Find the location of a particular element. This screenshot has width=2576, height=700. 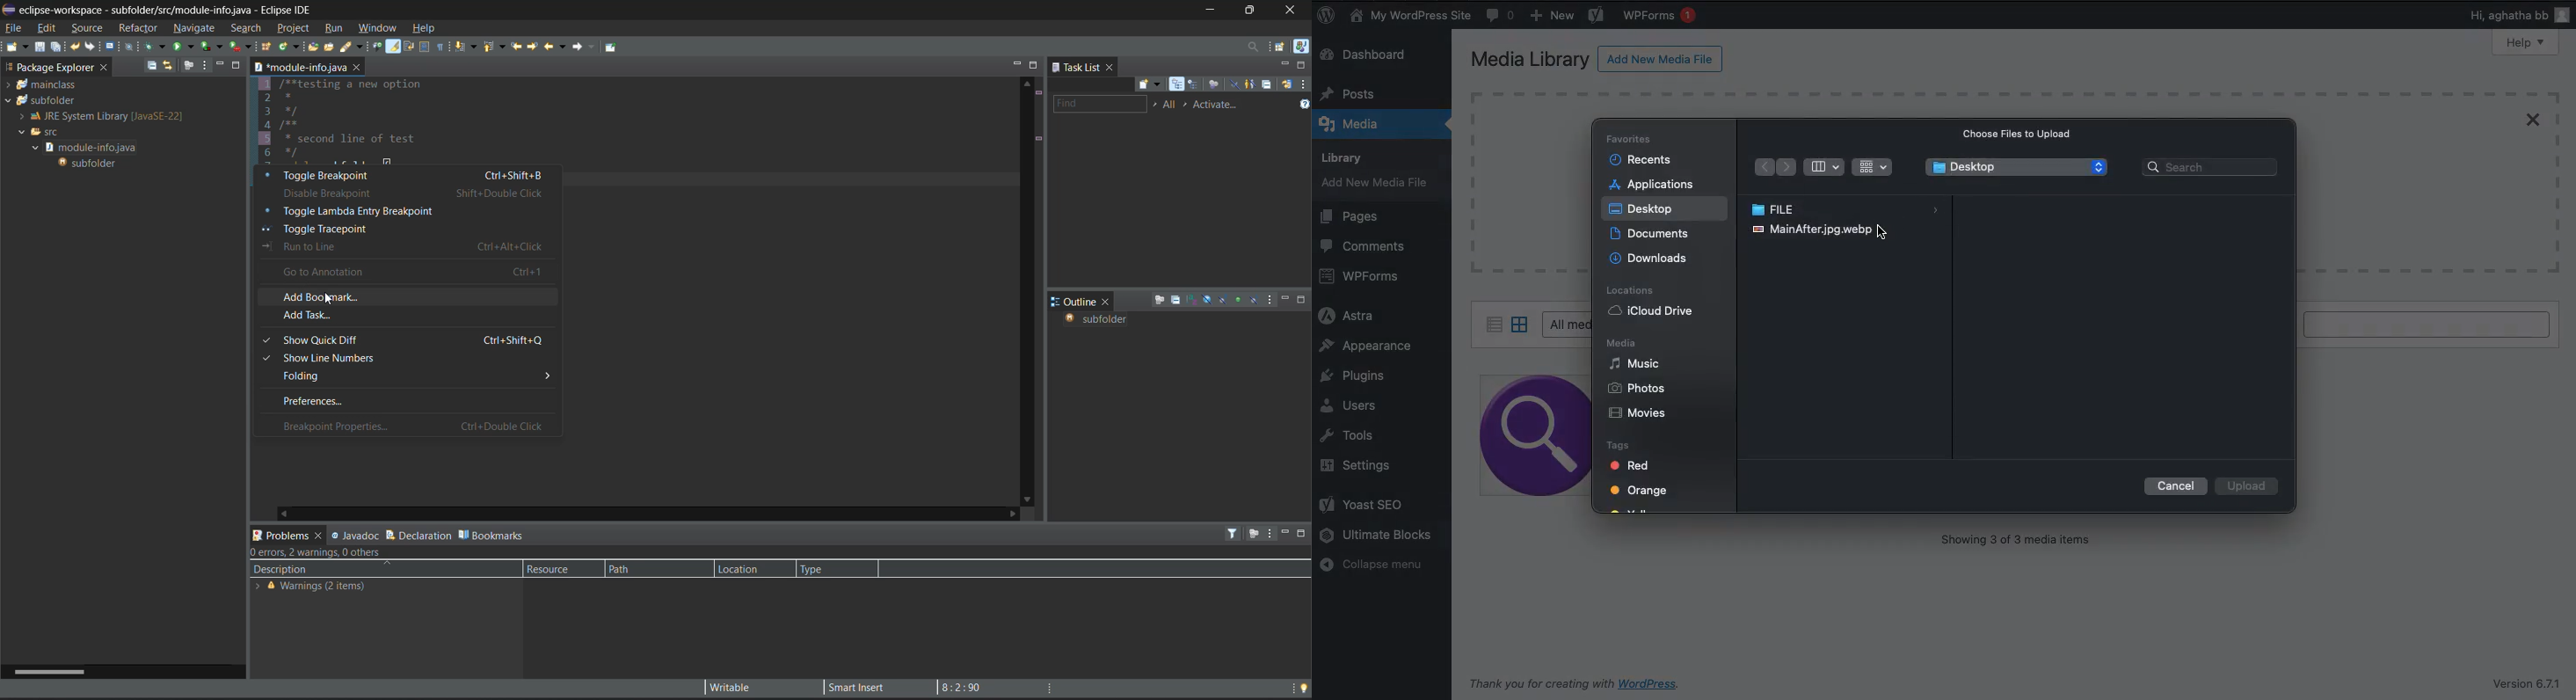

Movies is located at coordinates (1641, 412).